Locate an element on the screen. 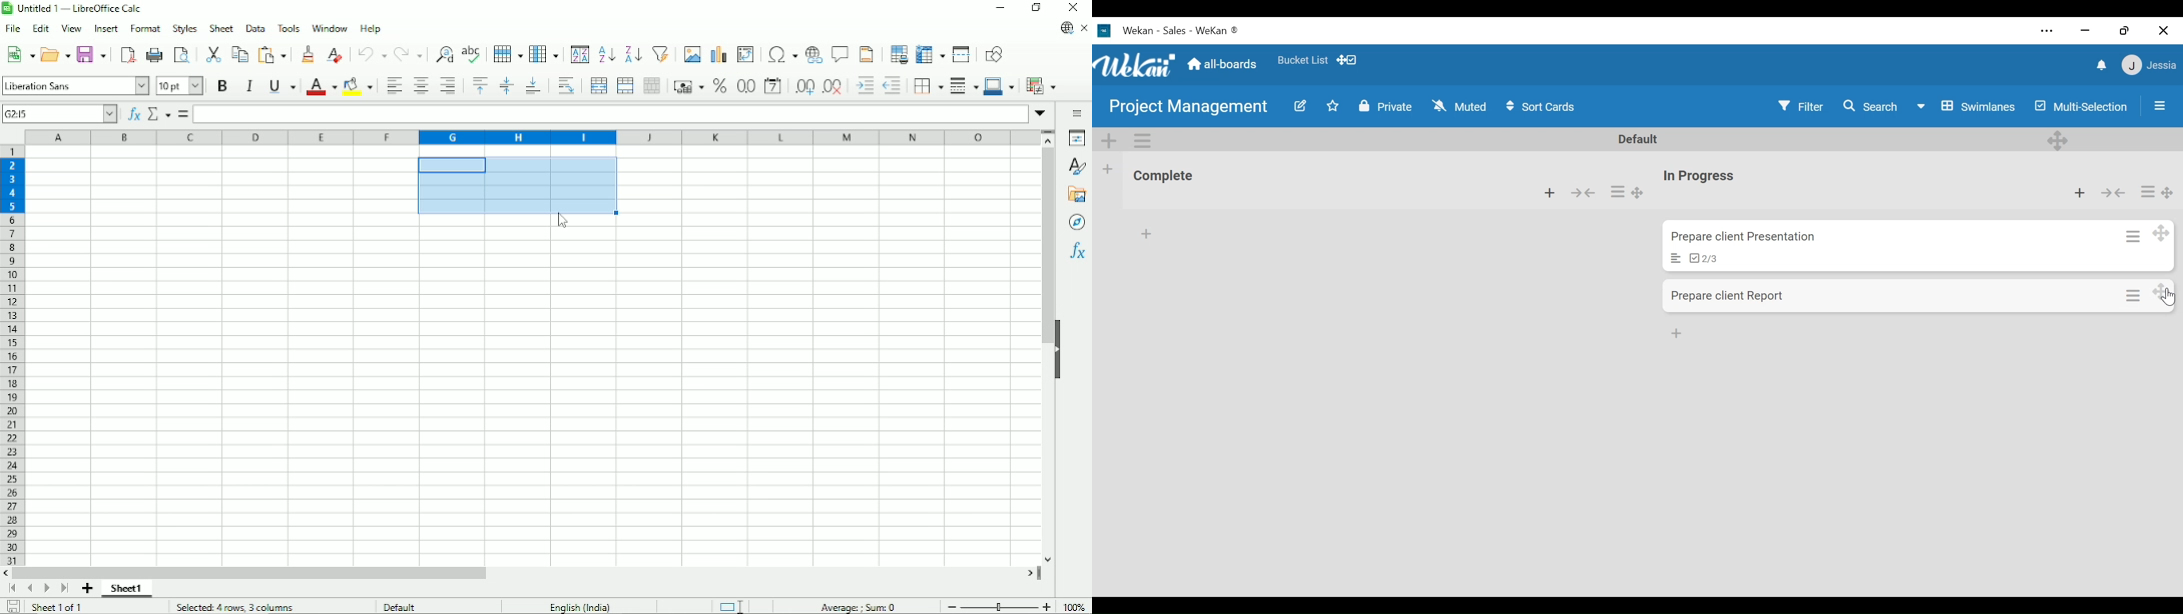 The width and height of the screenshot is (2184, 616). Align right is located at coordinates (448, 87).